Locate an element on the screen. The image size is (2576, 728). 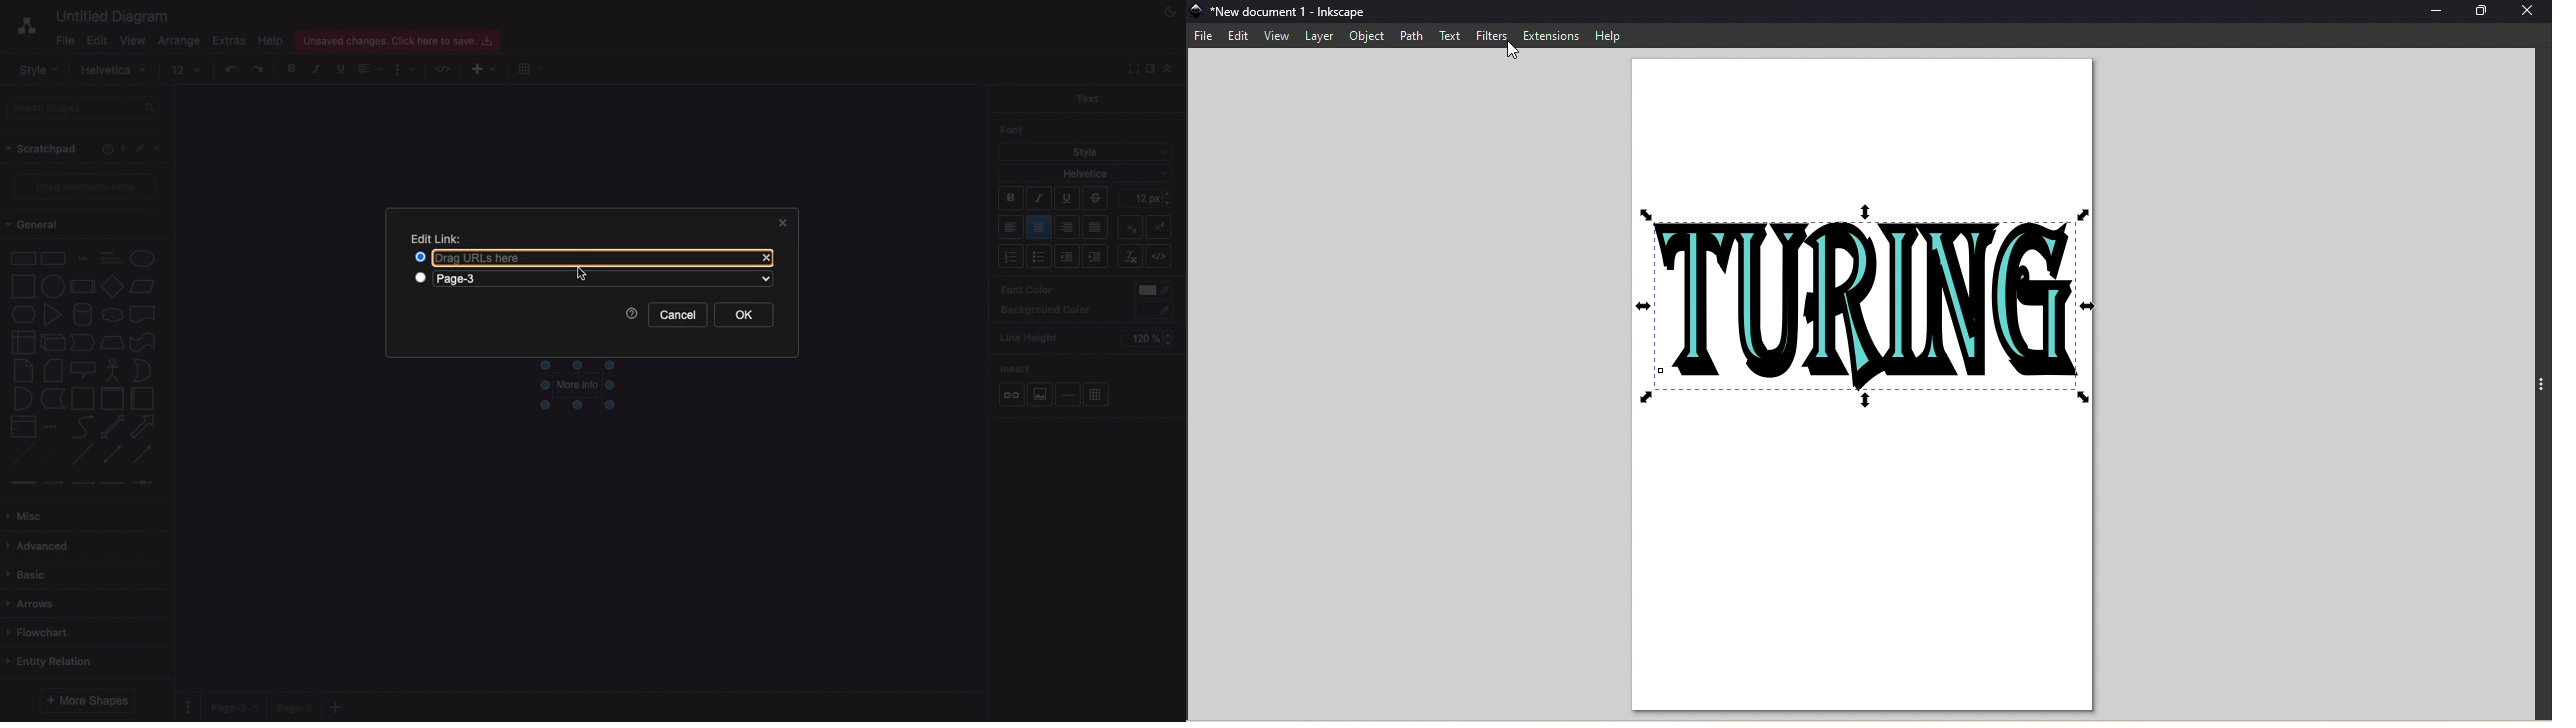
Edit is located at coordinates (1239, 38).